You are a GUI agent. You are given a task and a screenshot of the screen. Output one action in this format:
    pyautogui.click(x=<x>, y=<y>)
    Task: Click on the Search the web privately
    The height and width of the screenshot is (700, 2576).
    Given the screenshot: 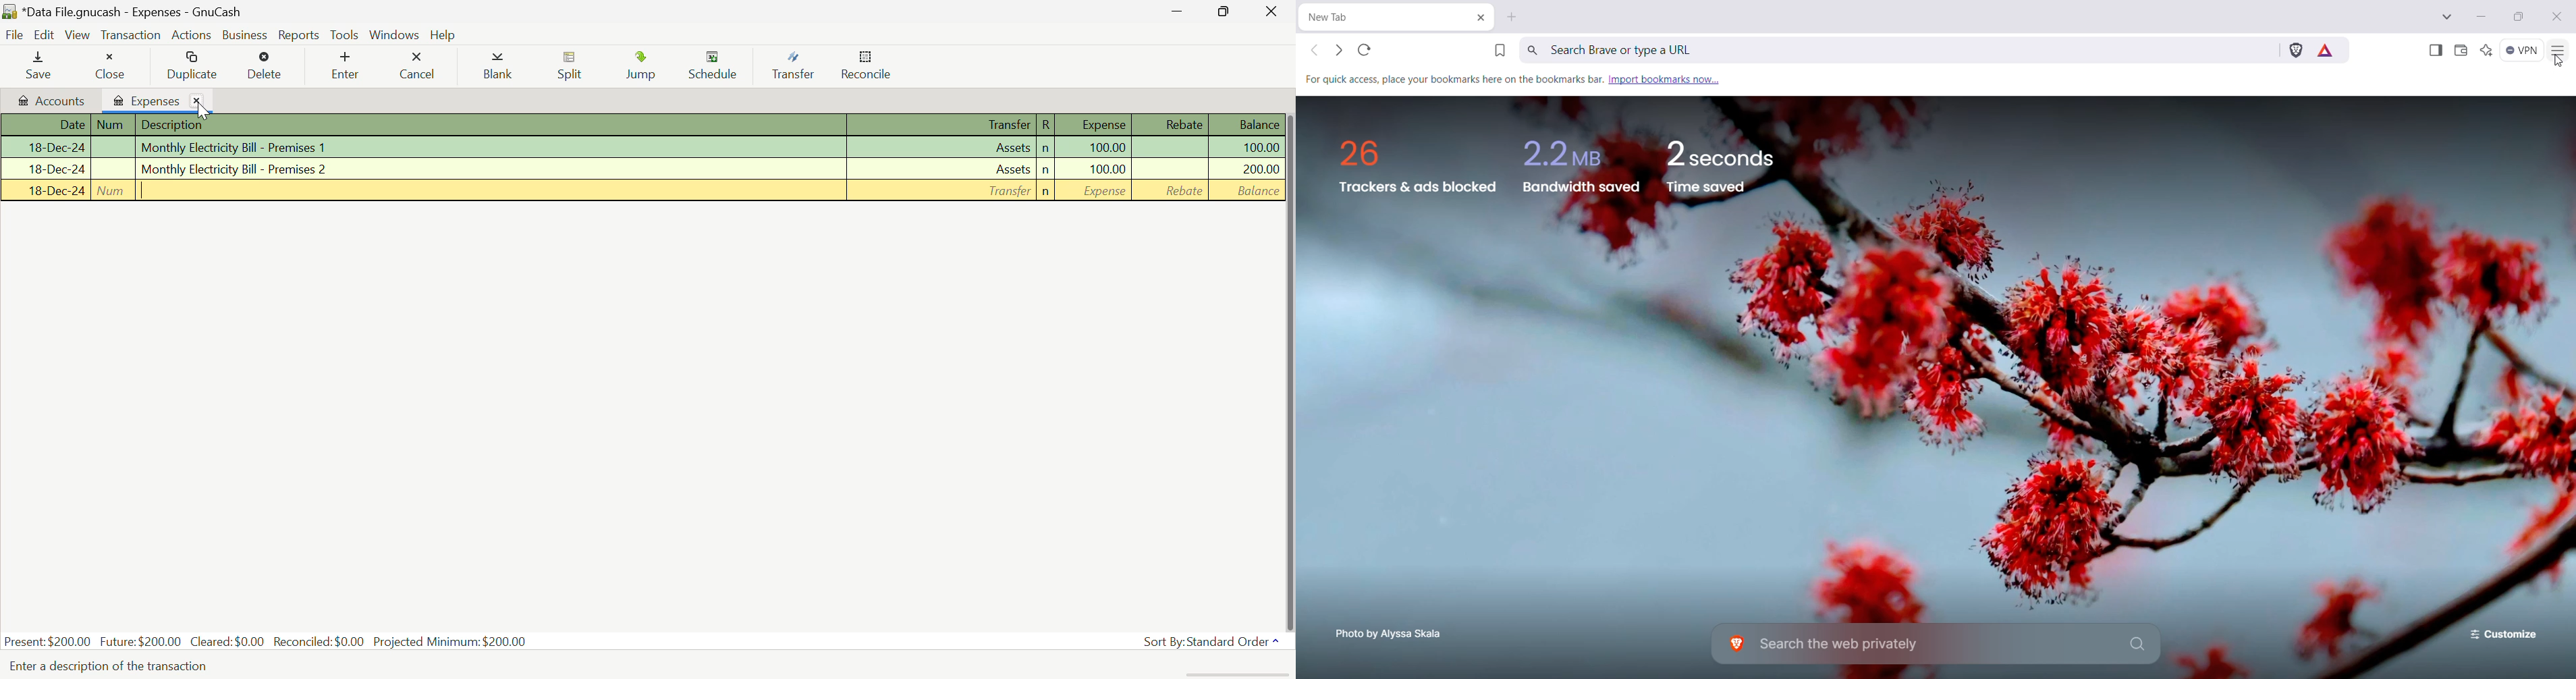 What is the action you would take?
    pyautogui.click(x=1939, y=644)
    